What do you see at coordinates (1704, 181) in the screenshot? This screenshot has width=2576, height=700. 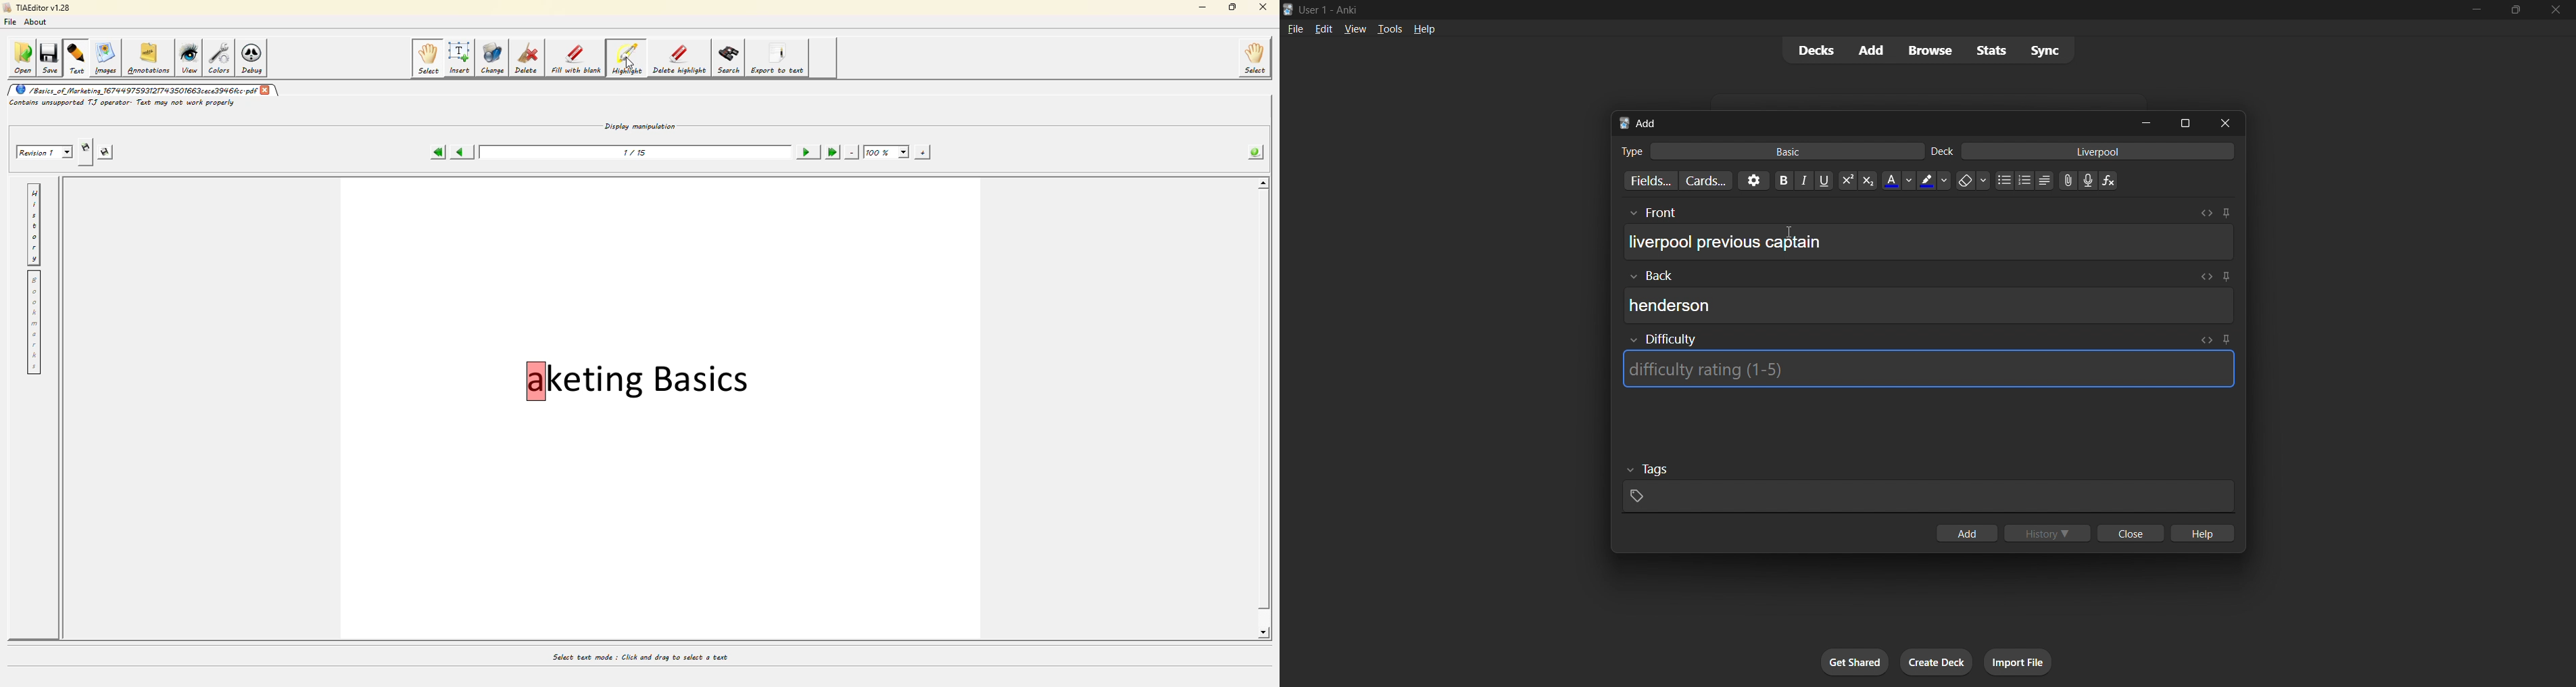 I see `customize card templates` at bounding box center [1704, 181].